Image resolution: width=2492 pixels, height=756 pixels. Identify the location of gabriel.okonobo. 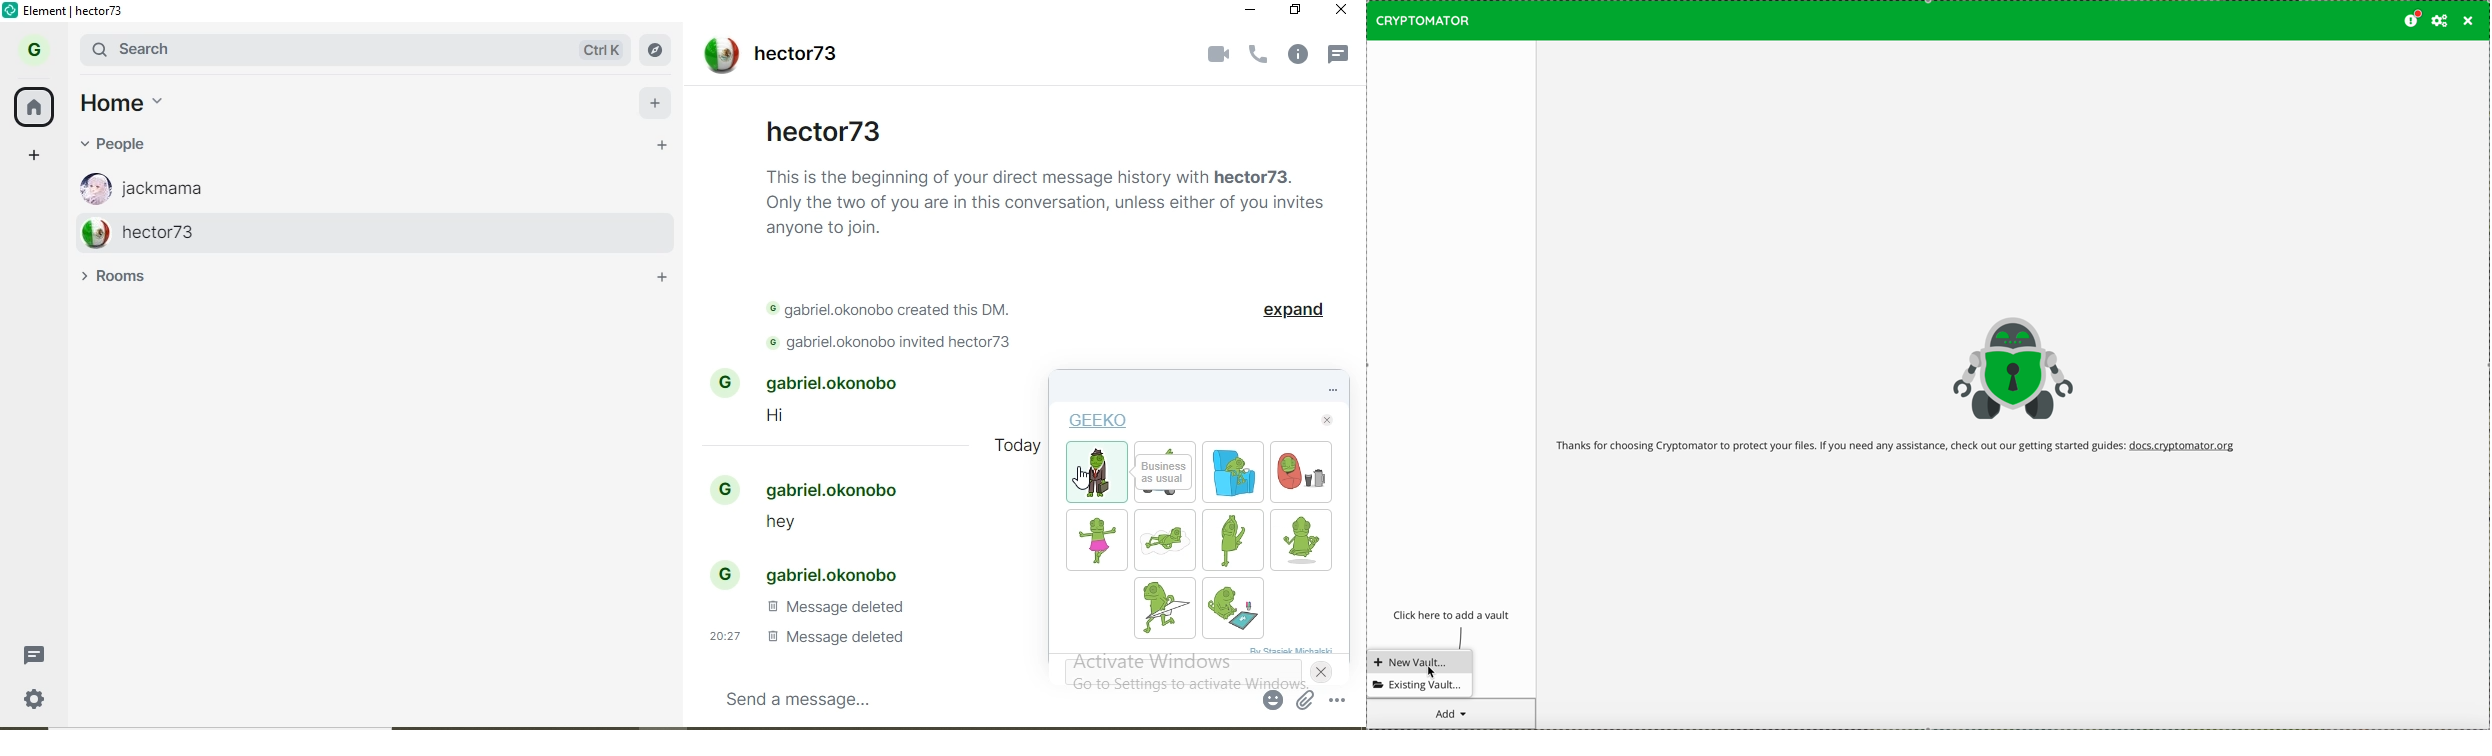
(816, 489).